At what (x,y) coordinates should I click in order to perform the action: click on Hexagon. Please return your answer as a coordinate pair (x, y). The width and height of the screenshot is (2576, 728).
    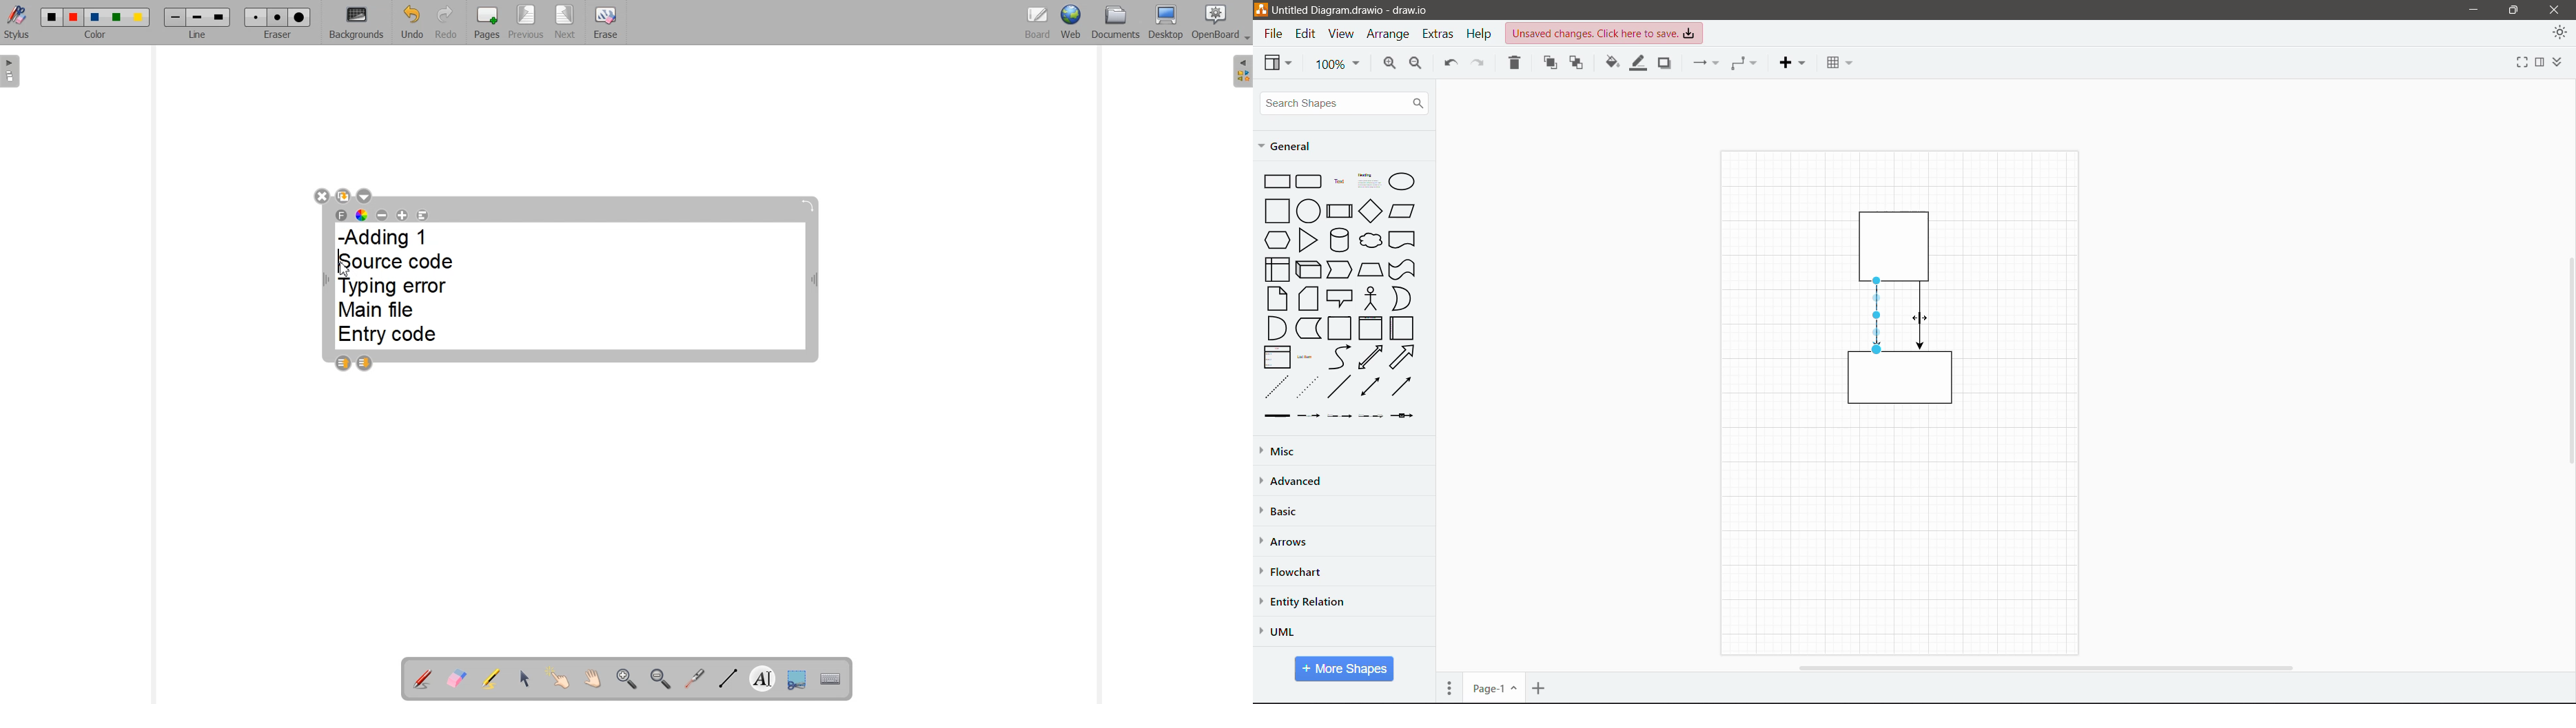
    Looking at the image, I should click on (1276, 239).